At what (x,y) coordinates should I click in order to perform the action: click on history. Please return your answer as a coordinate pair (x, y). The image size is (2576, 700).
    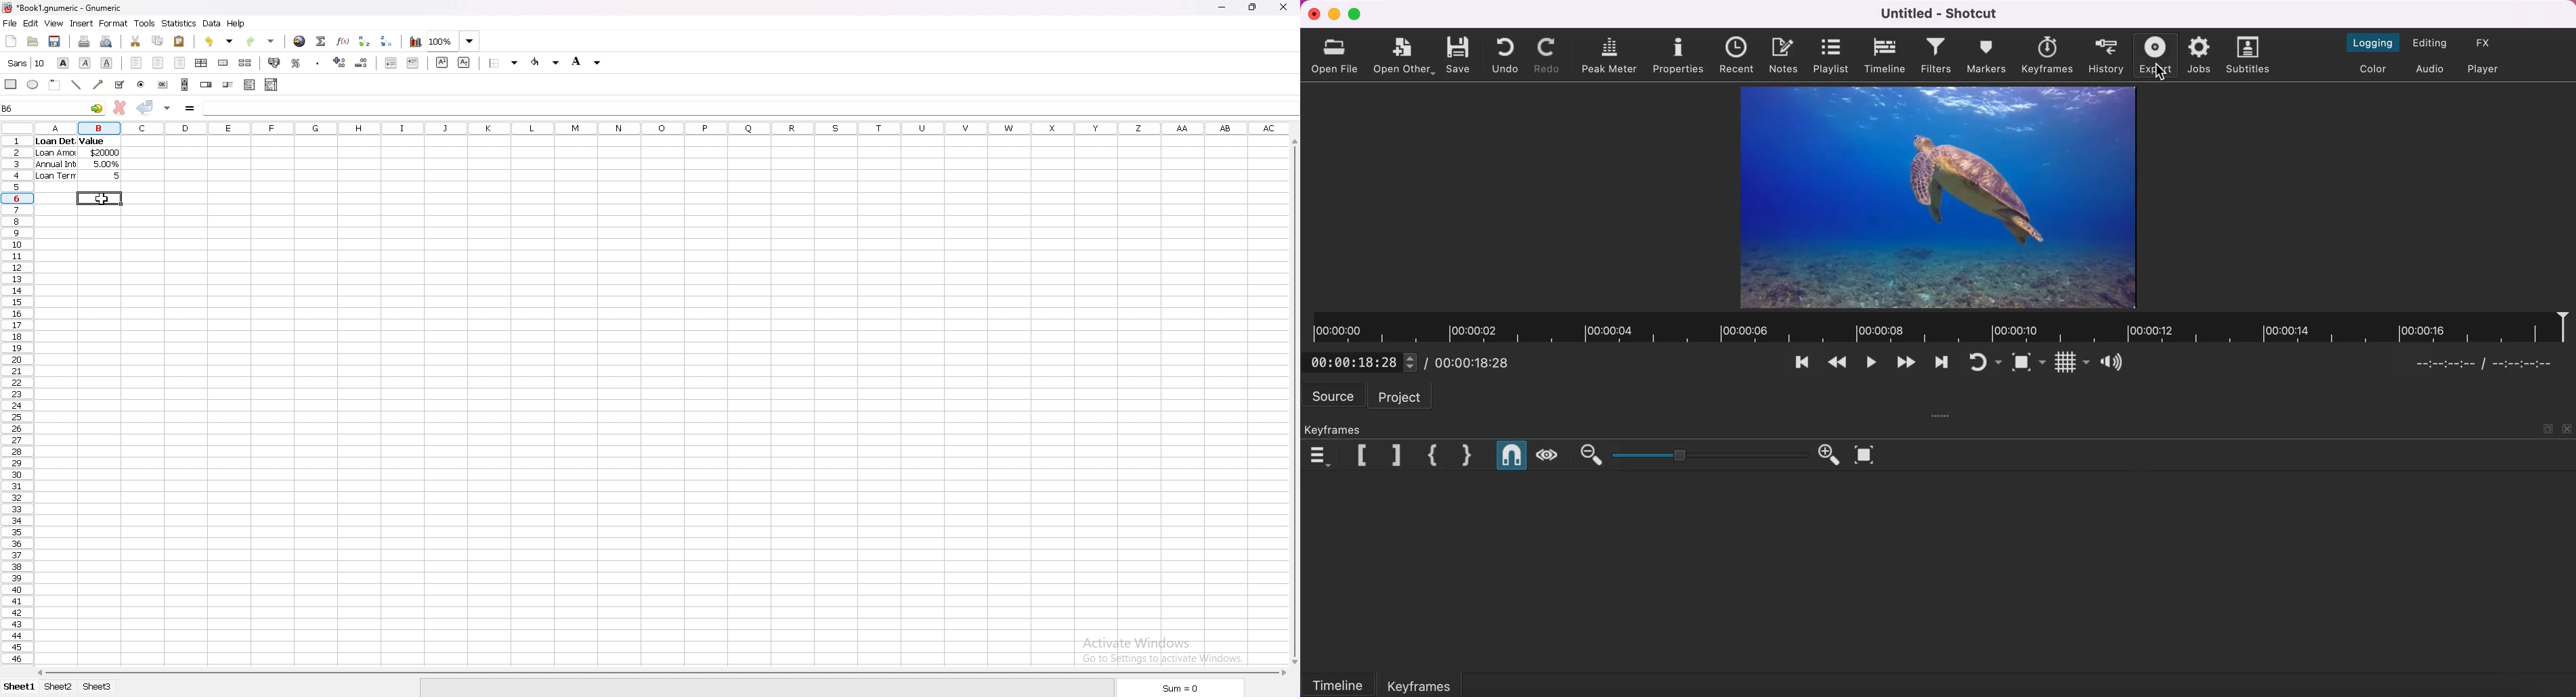
    Looking at the image, I should click on (2107, 54).